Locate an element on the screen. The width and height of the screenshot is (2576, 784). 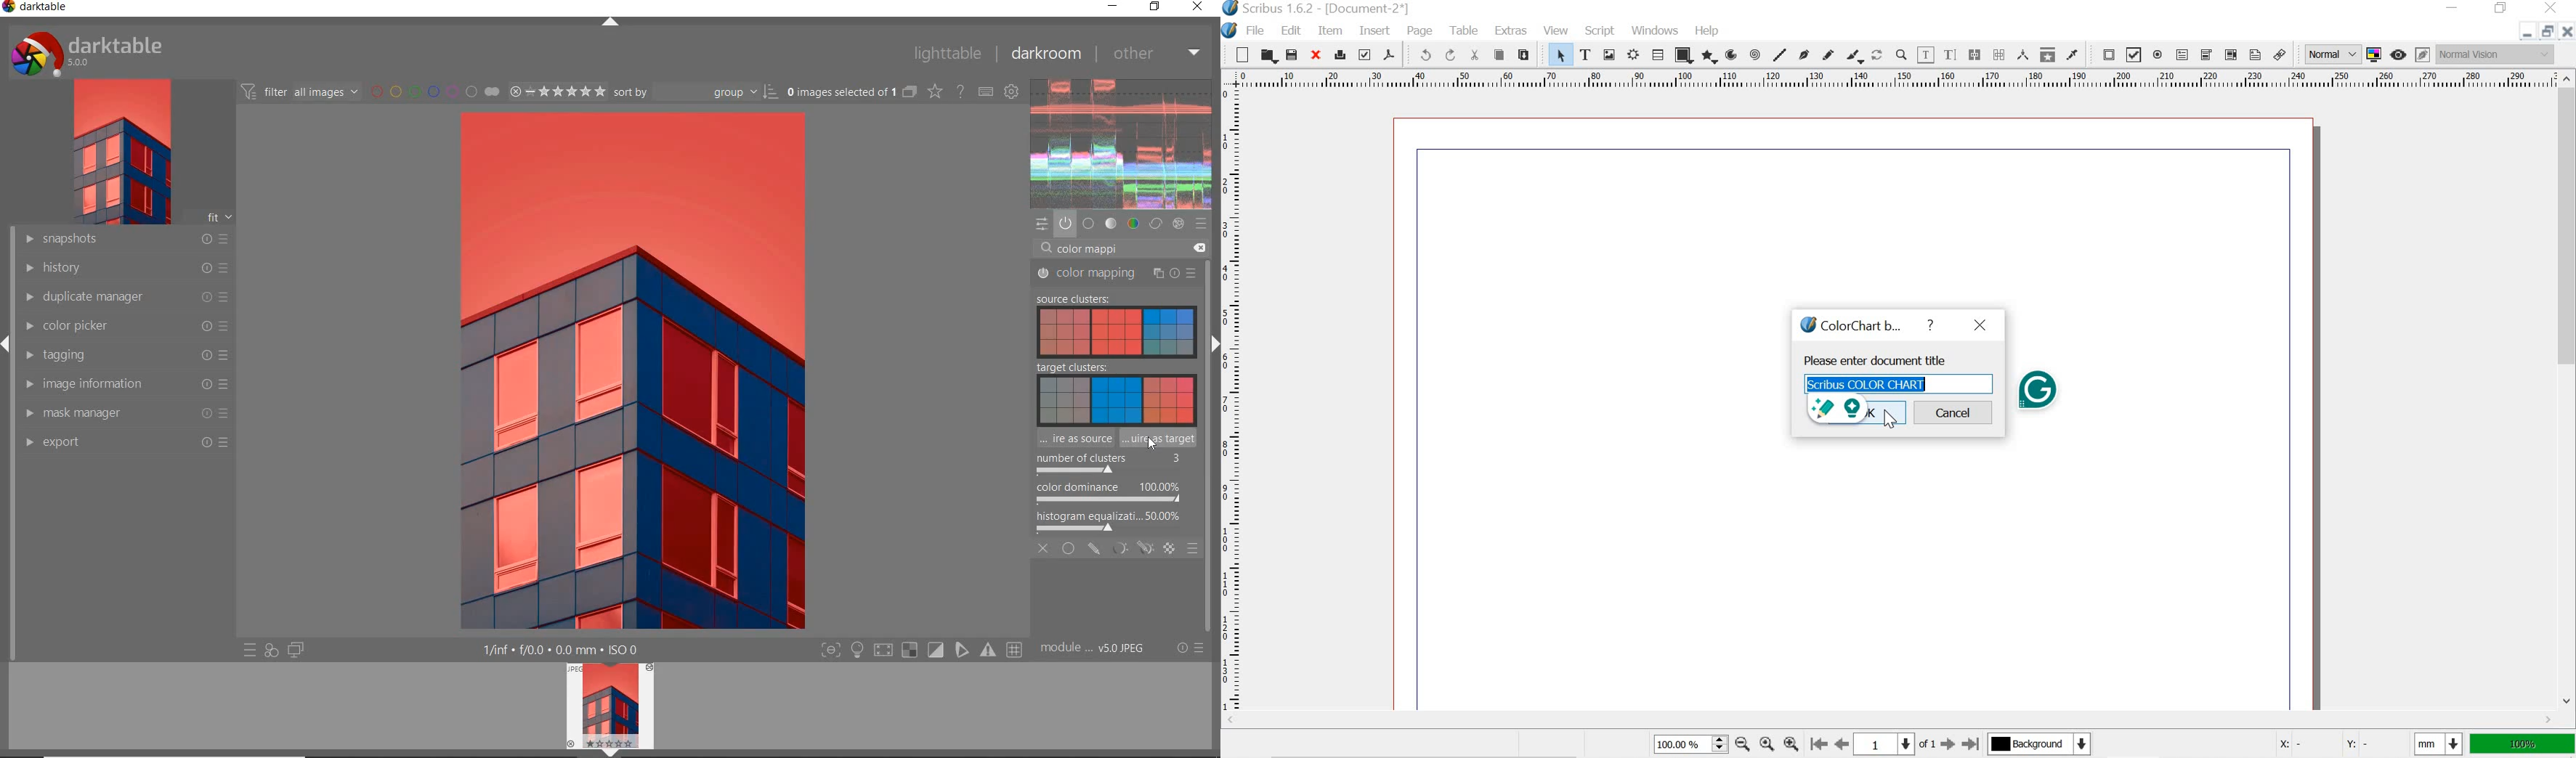
link text frames is located at coordinates (1975, 54).